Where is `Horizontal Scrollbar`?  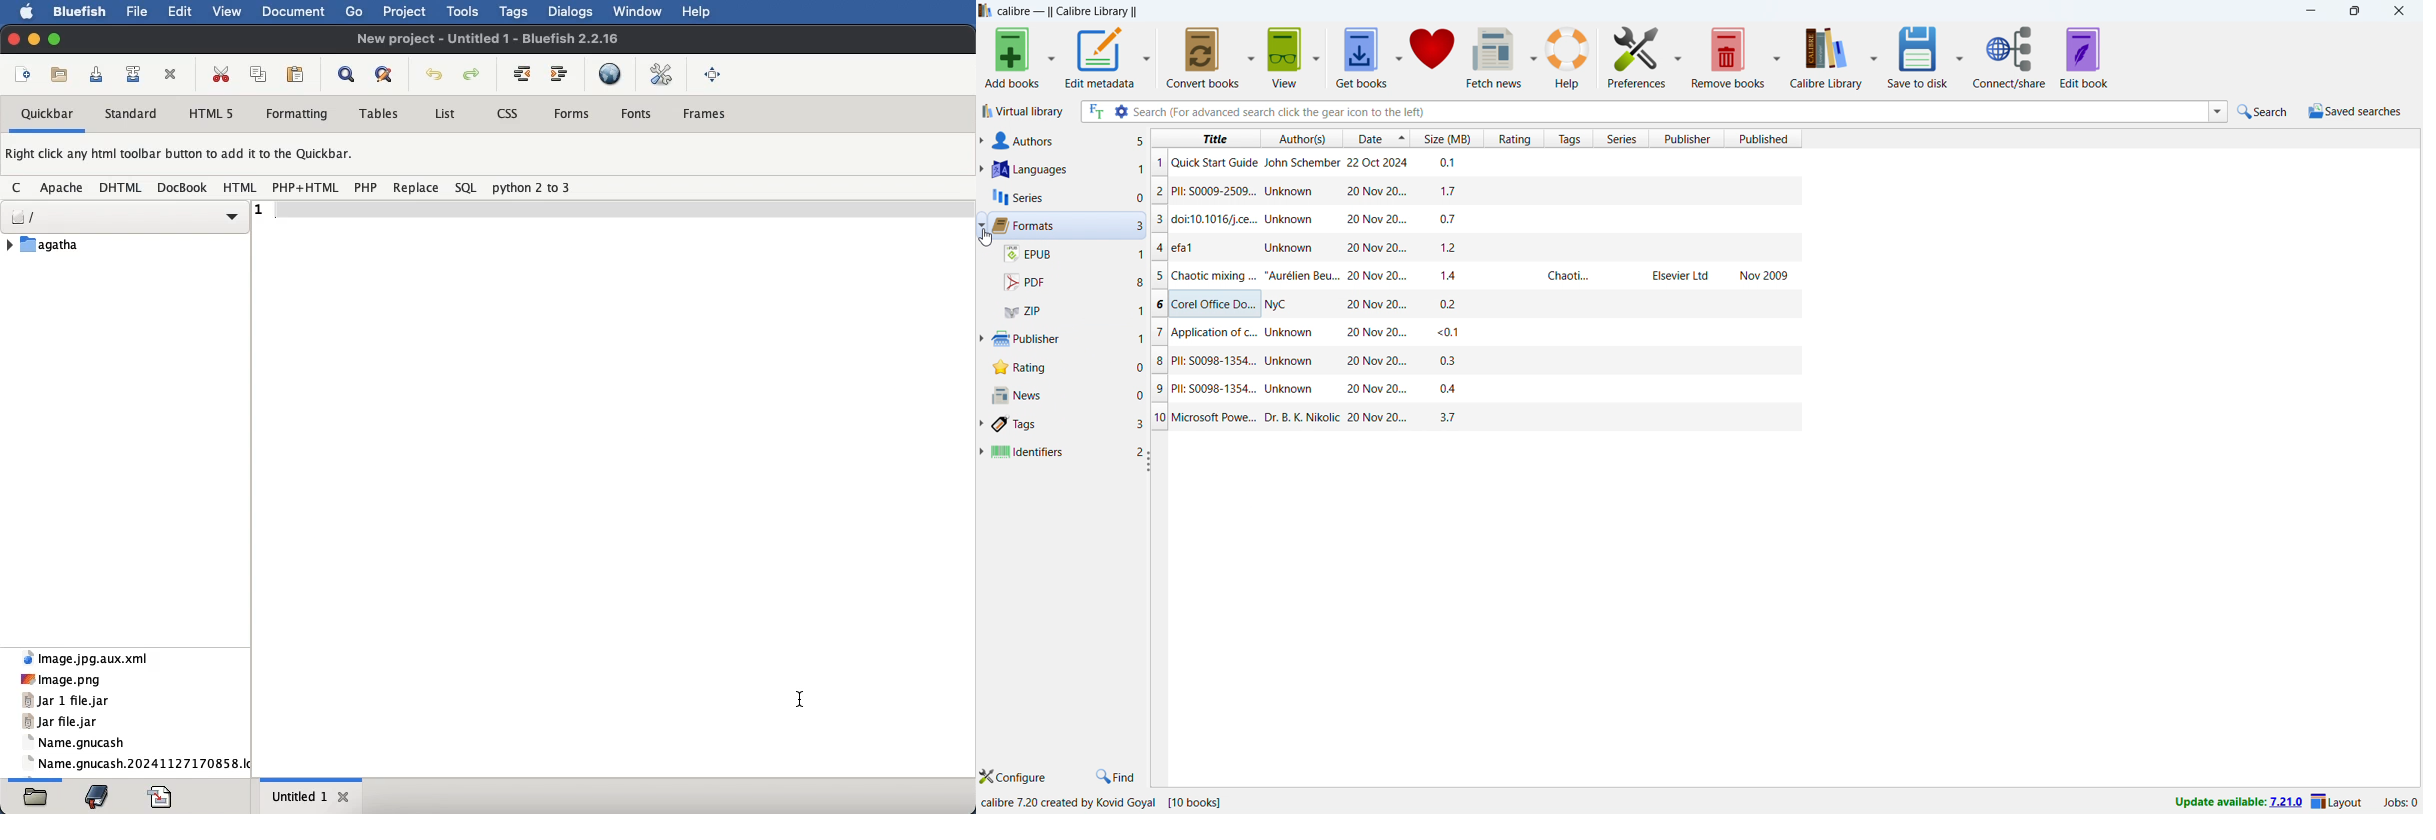 Horizontal Scrollbar is located at coordinates (315, 777).